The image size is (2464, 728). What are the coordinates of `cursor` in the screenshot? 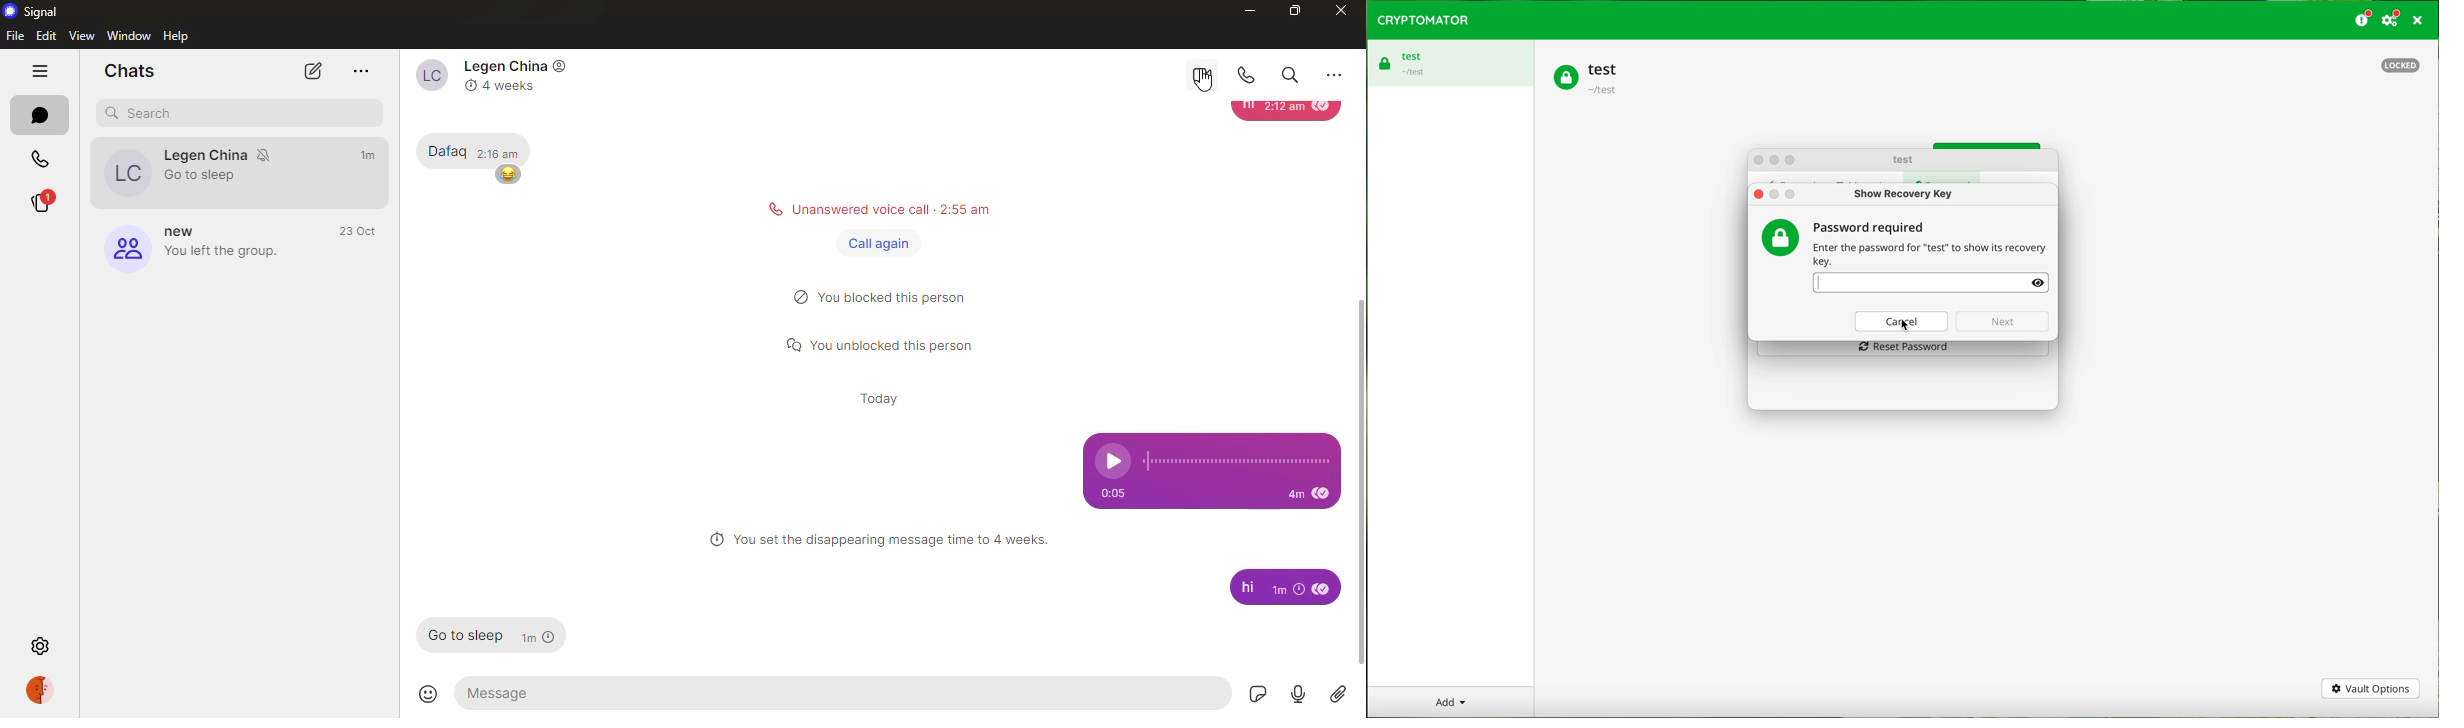 It's located at (1204, 85).